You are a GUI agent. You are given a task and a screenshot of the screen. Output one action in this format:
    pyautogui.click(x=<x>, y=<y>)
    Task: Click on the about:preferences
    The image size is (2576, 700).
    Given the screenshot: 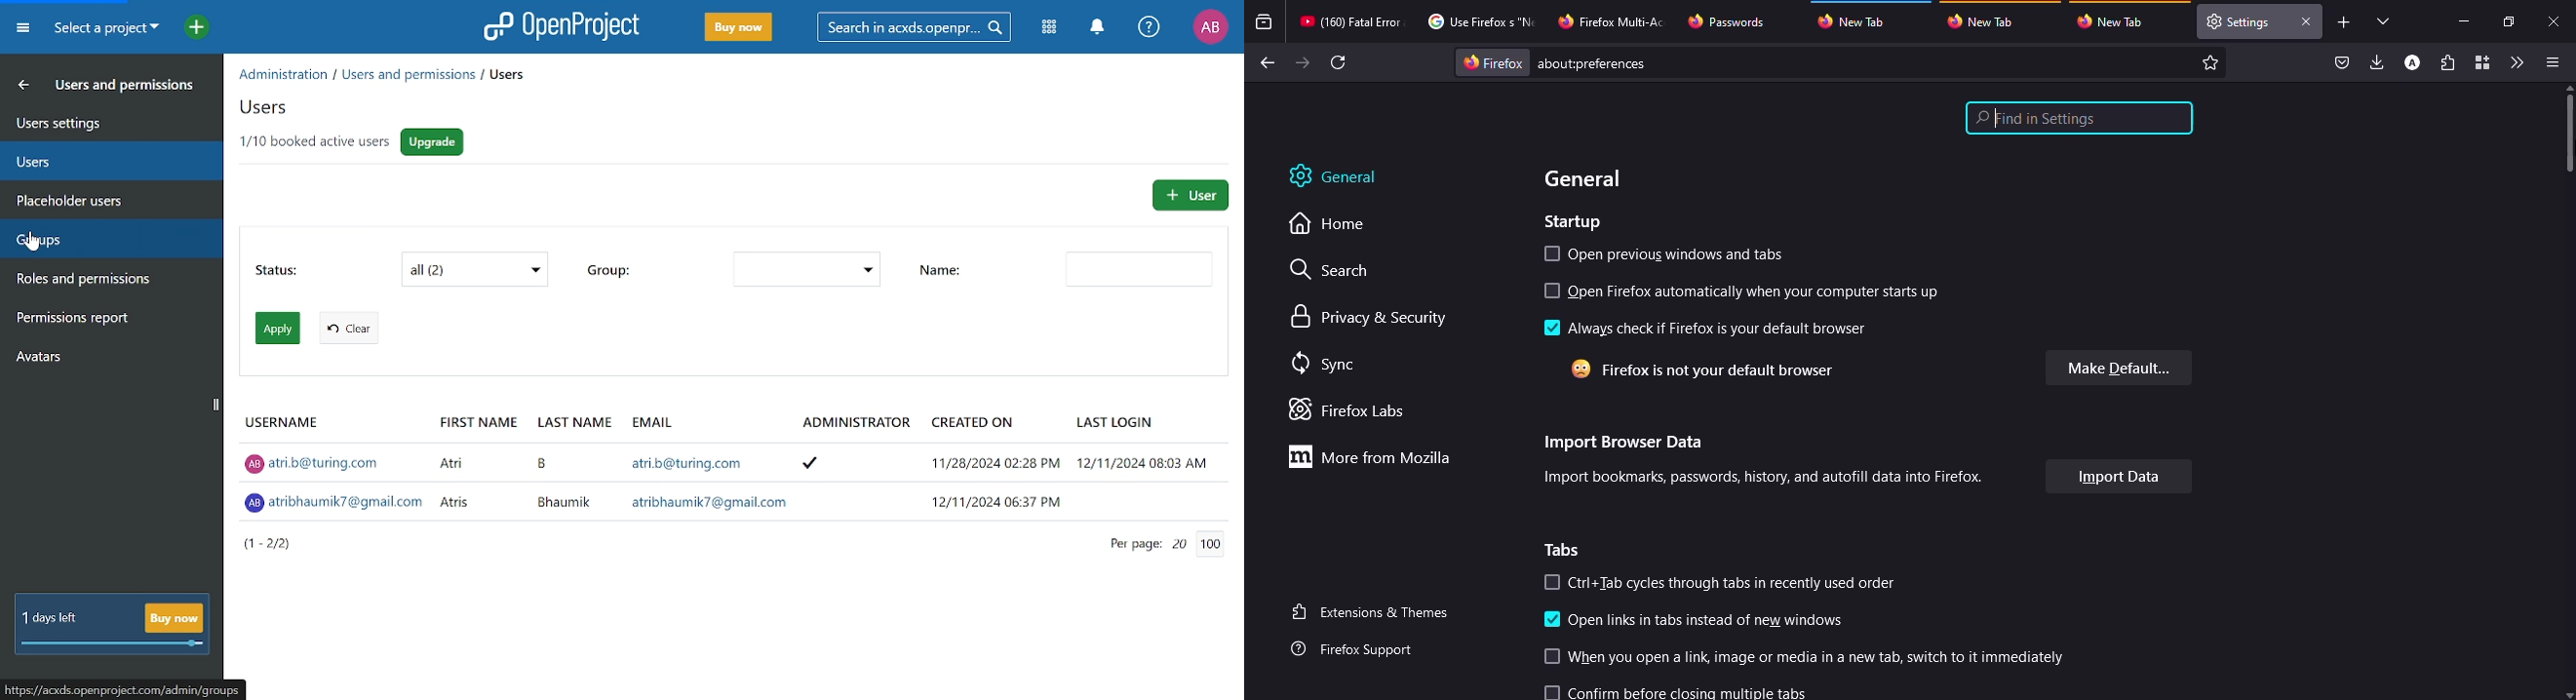 What is the action you would take?
    pyautogui.click(x=1843, y=62)
    